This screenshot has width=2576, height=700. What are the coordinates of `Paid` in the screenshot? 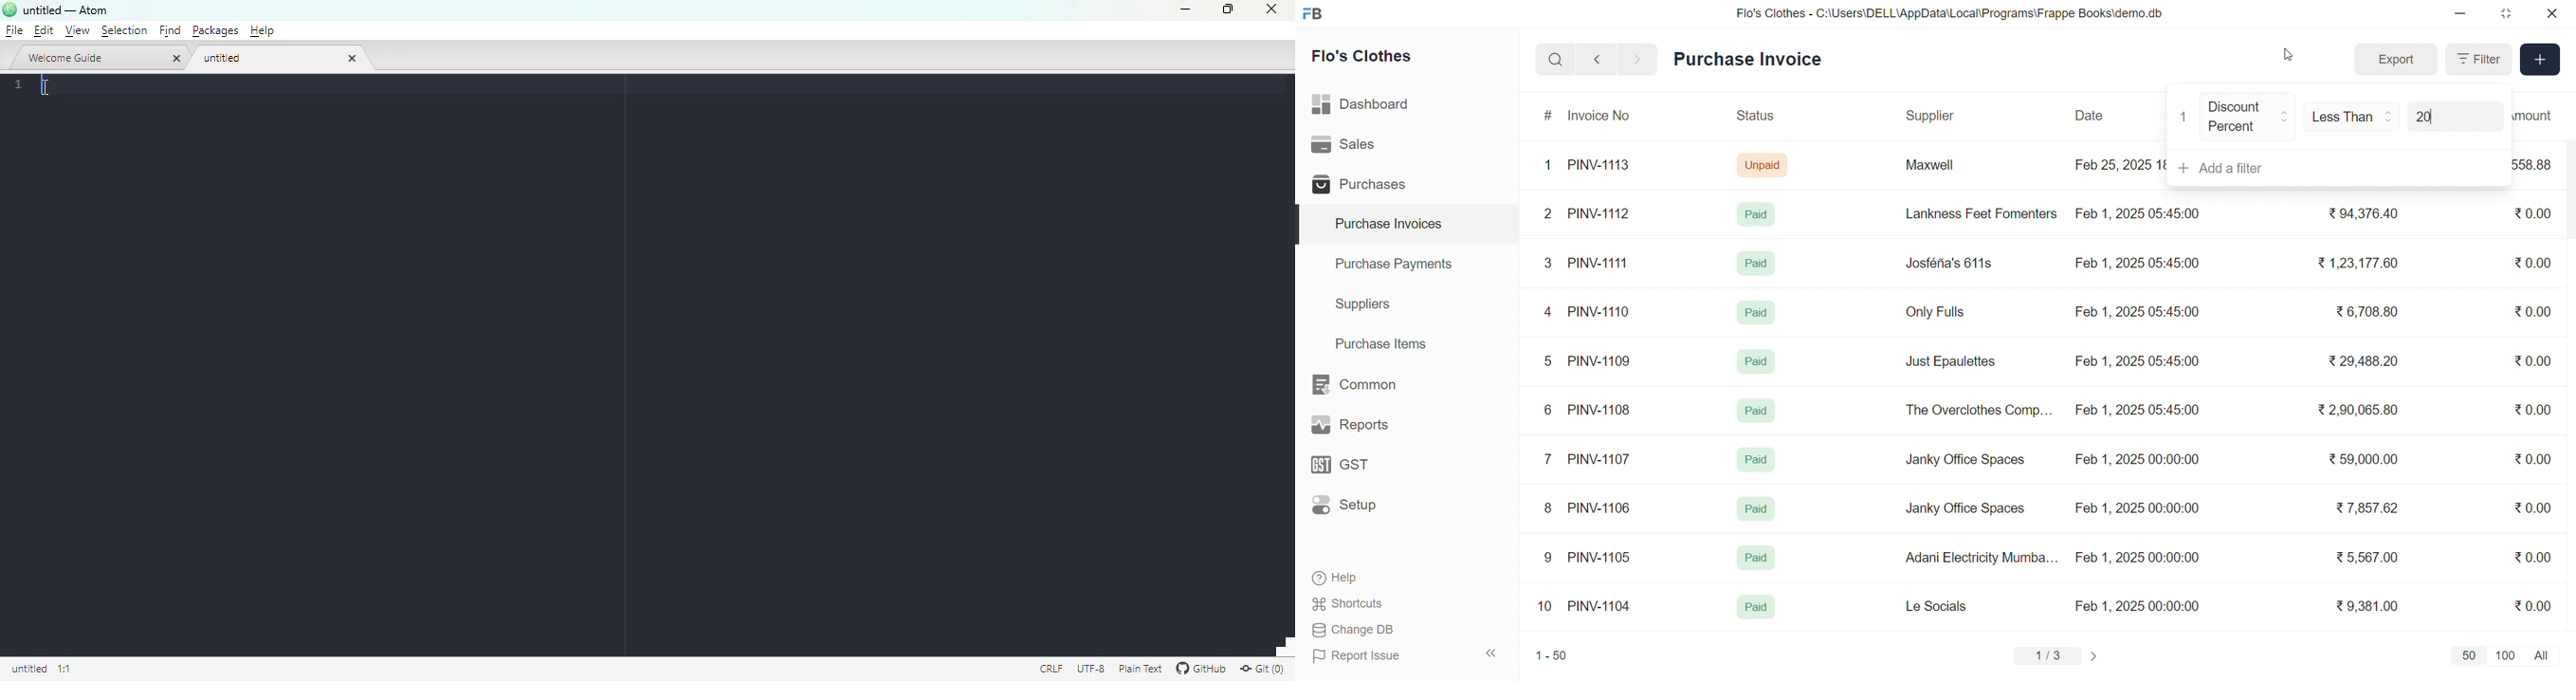 It's located at (1759, 359).